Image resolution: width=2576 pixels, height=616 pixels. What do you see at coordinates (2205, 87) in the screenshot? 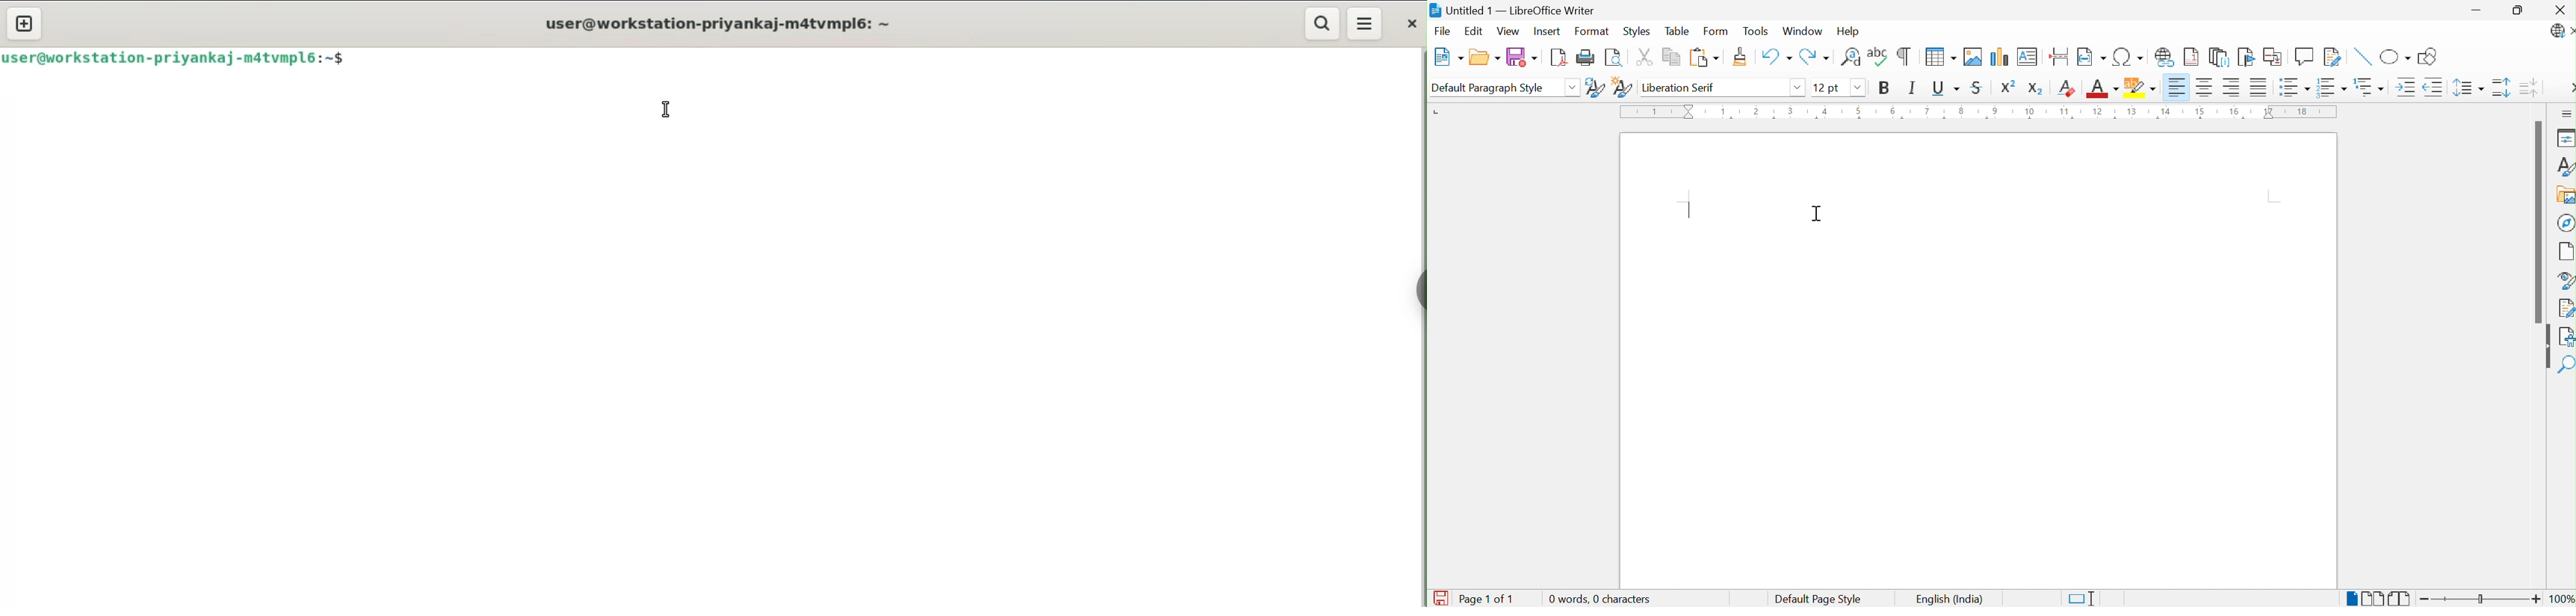
I see `Align Center` at bounding box center [2205, 87].